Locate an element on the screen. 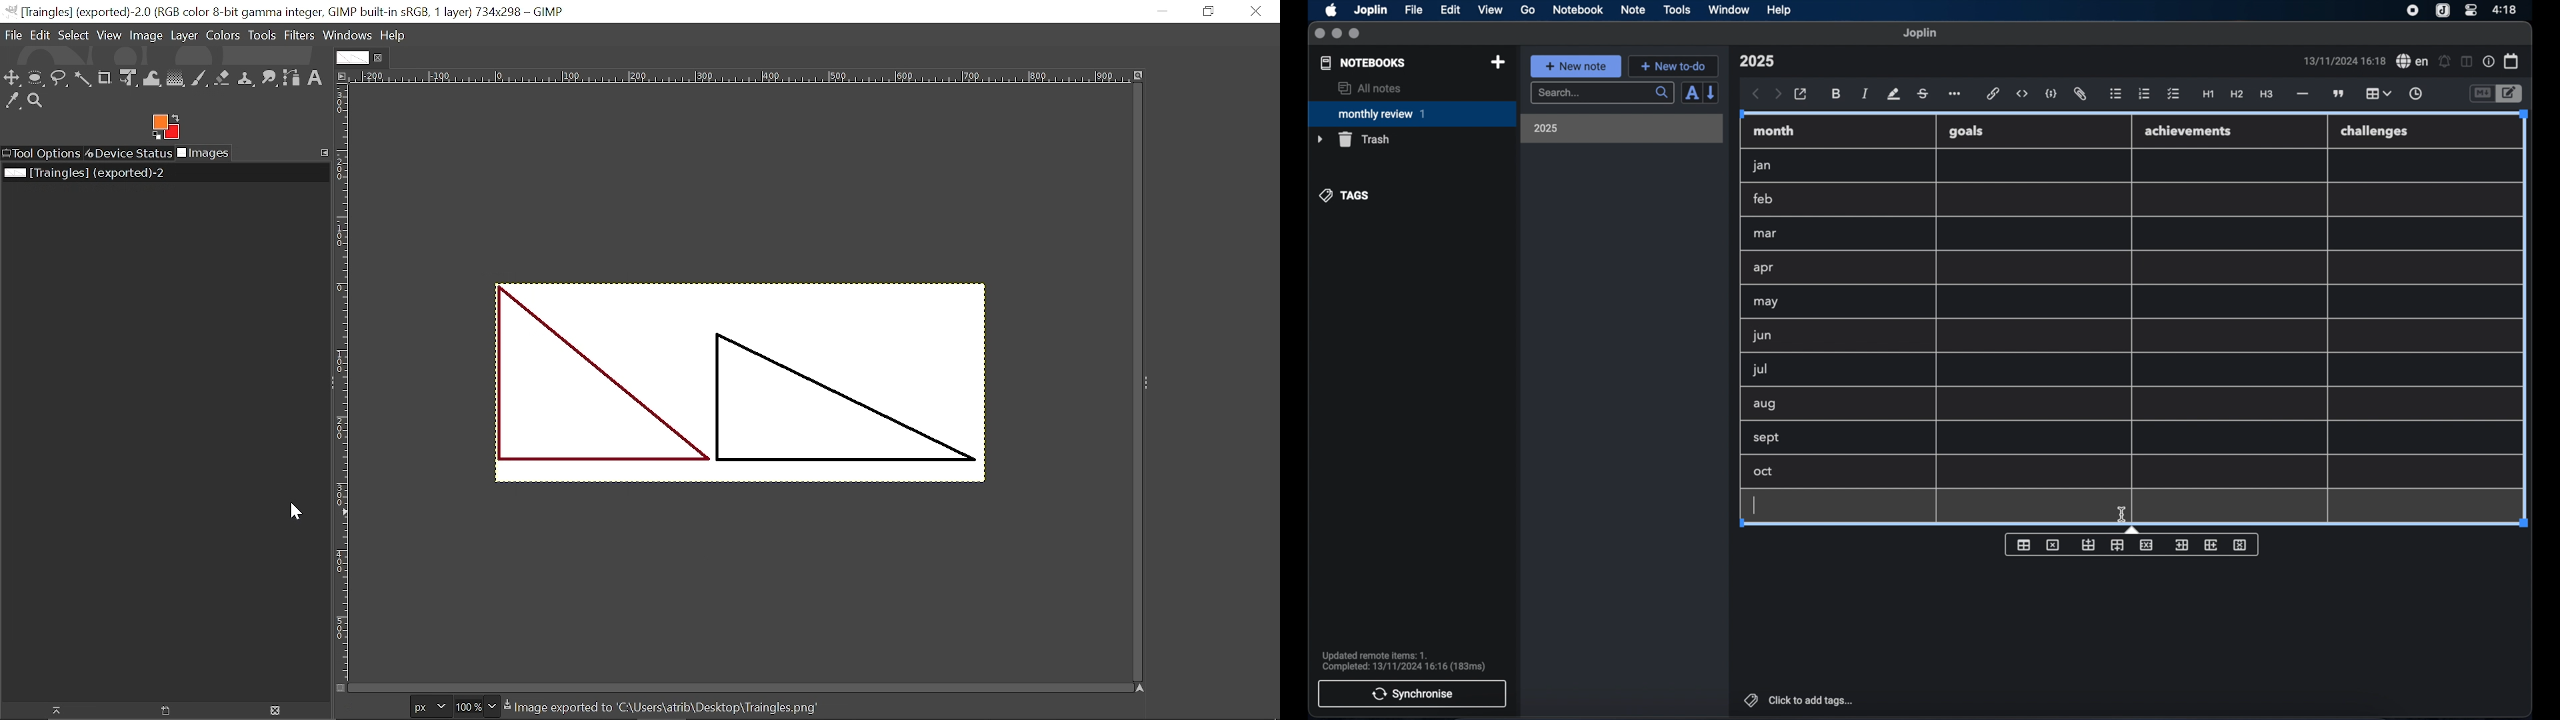  heading 3 is located at coordinates (2266, 95).